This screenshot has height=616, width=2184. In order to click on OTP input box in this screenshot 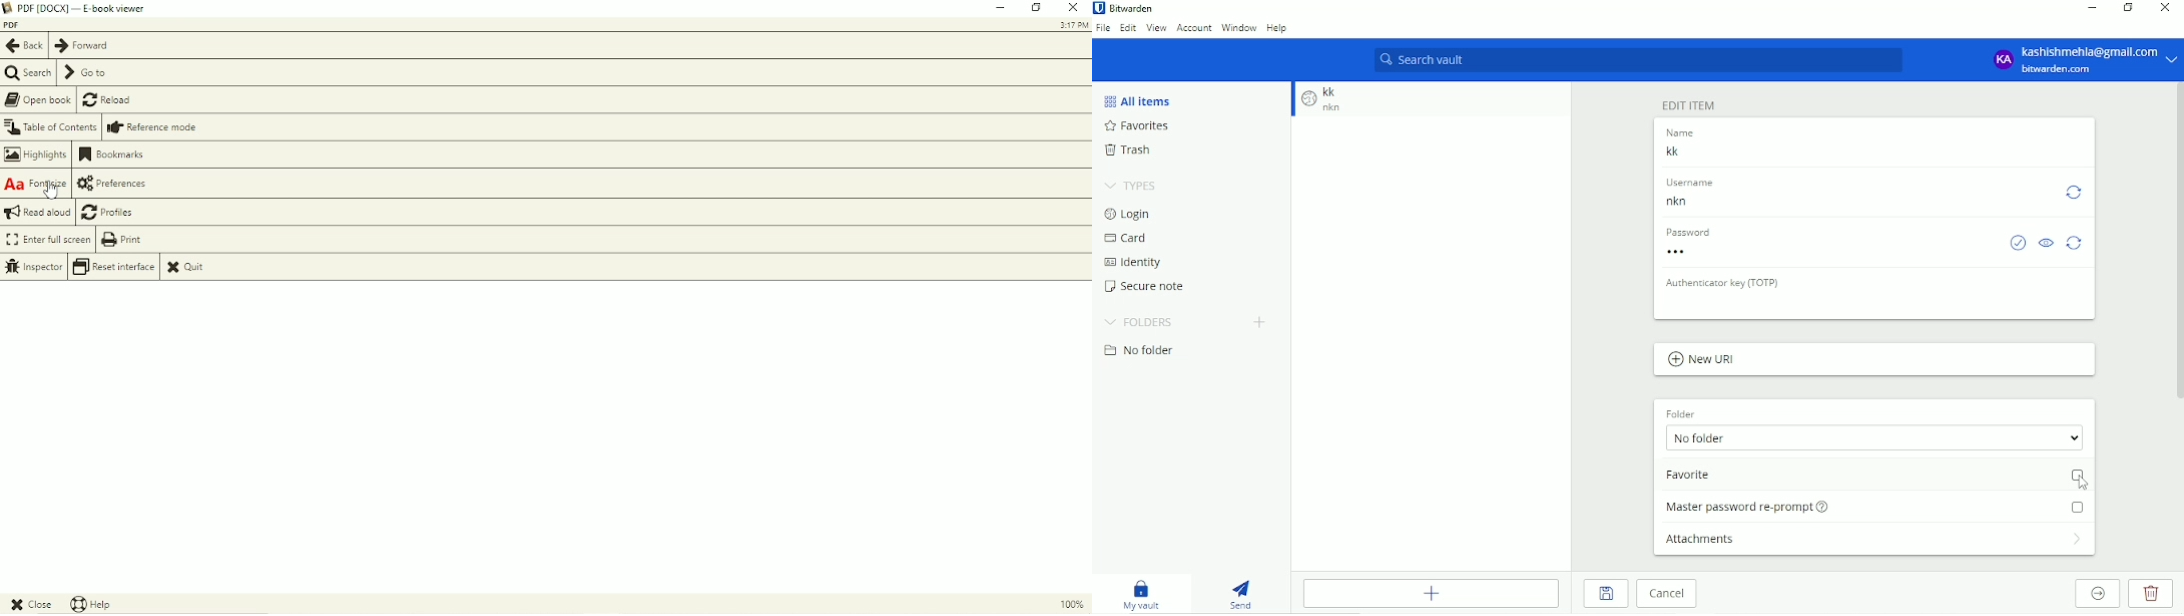, I will do `click(1851, 307)`.